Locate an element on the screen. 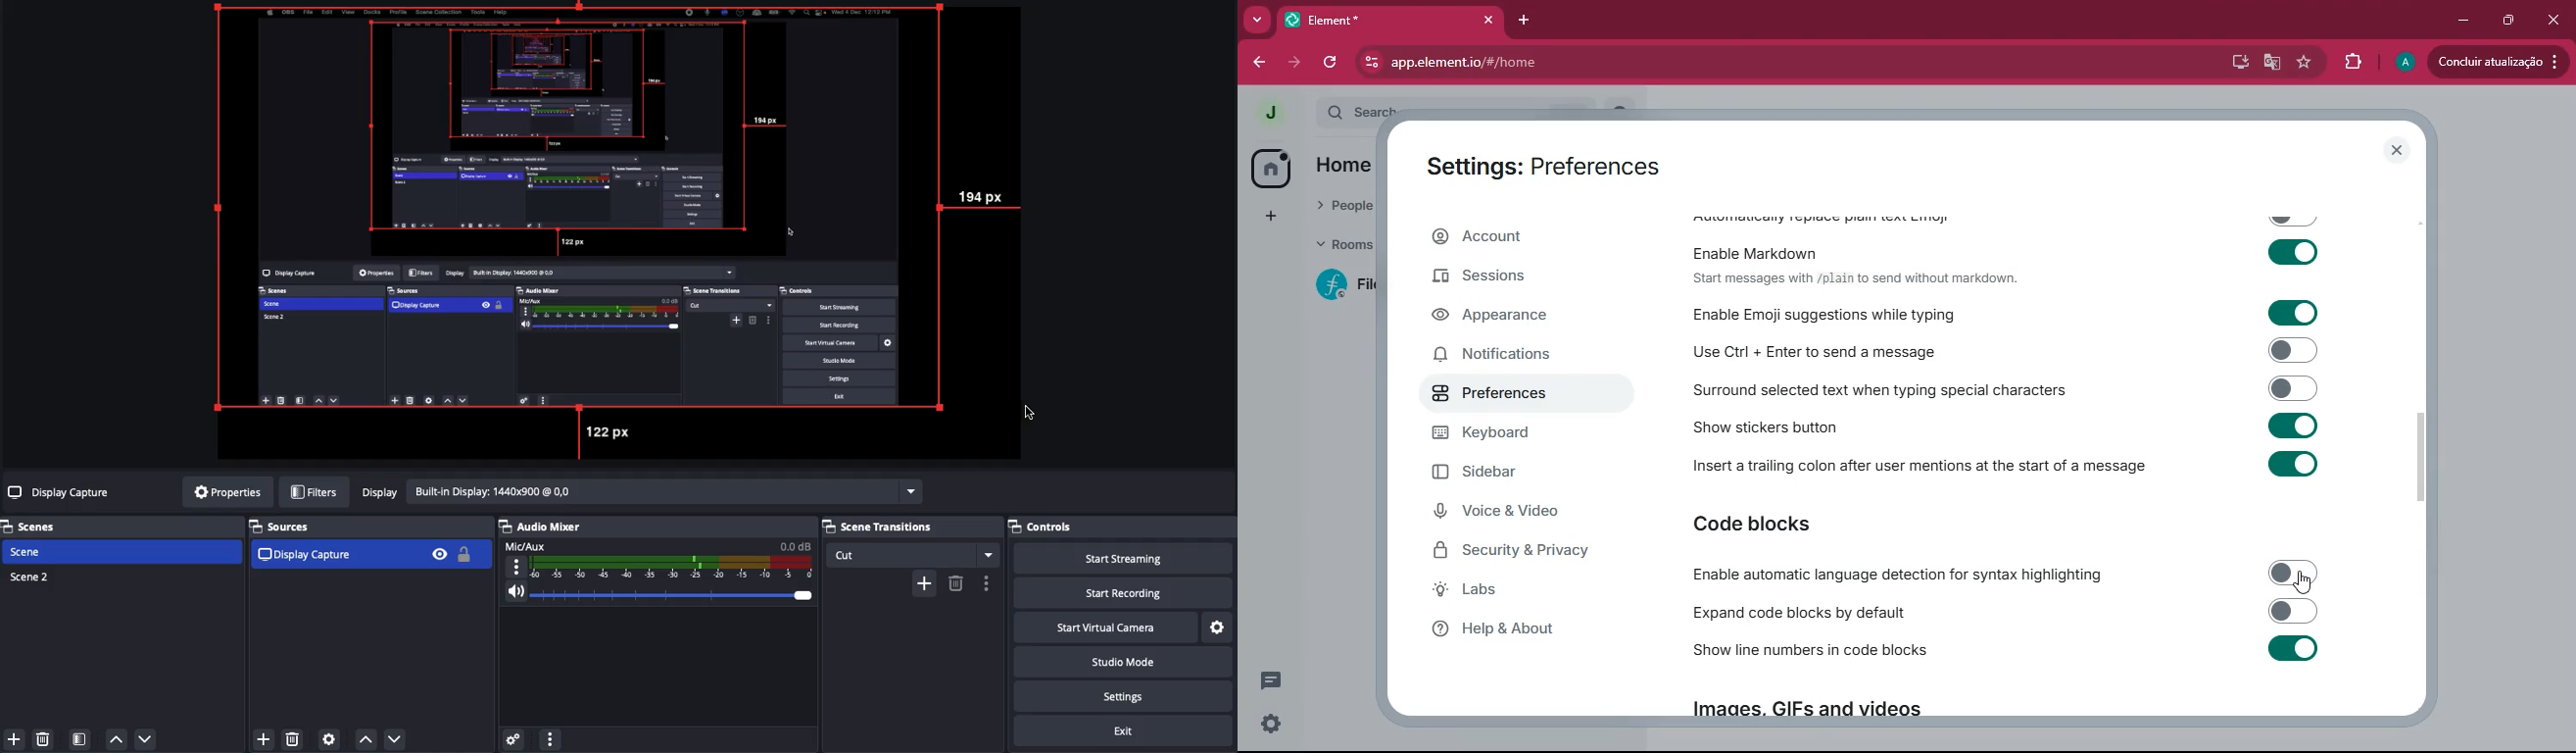  forward is located at coordinates (1296, 62).